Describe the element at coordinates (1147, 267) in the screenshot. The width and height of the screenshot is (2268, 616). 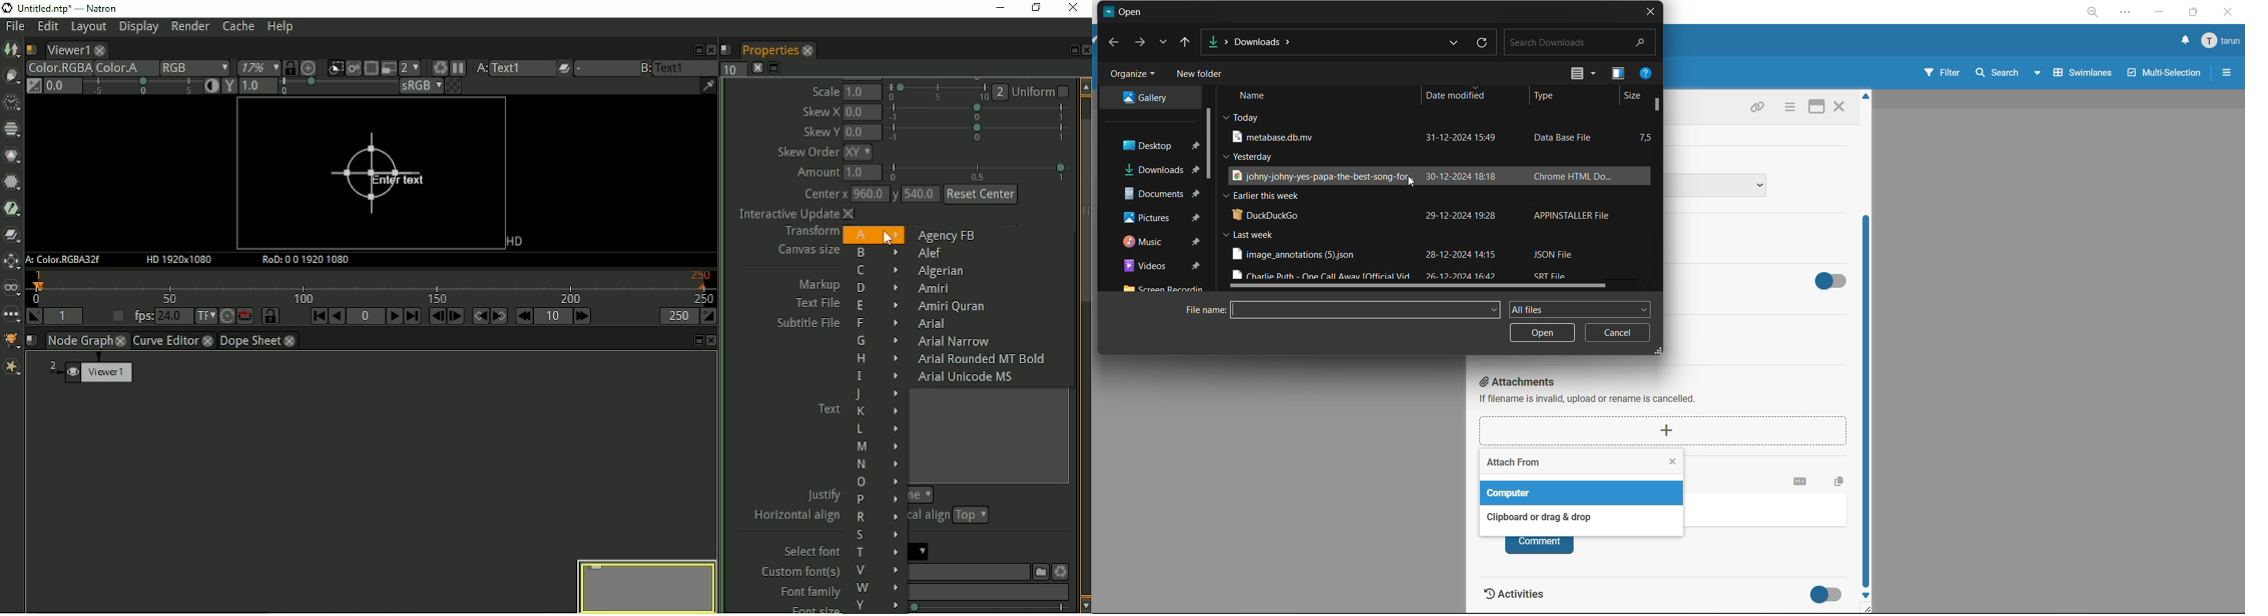
I see `videos` at that location.